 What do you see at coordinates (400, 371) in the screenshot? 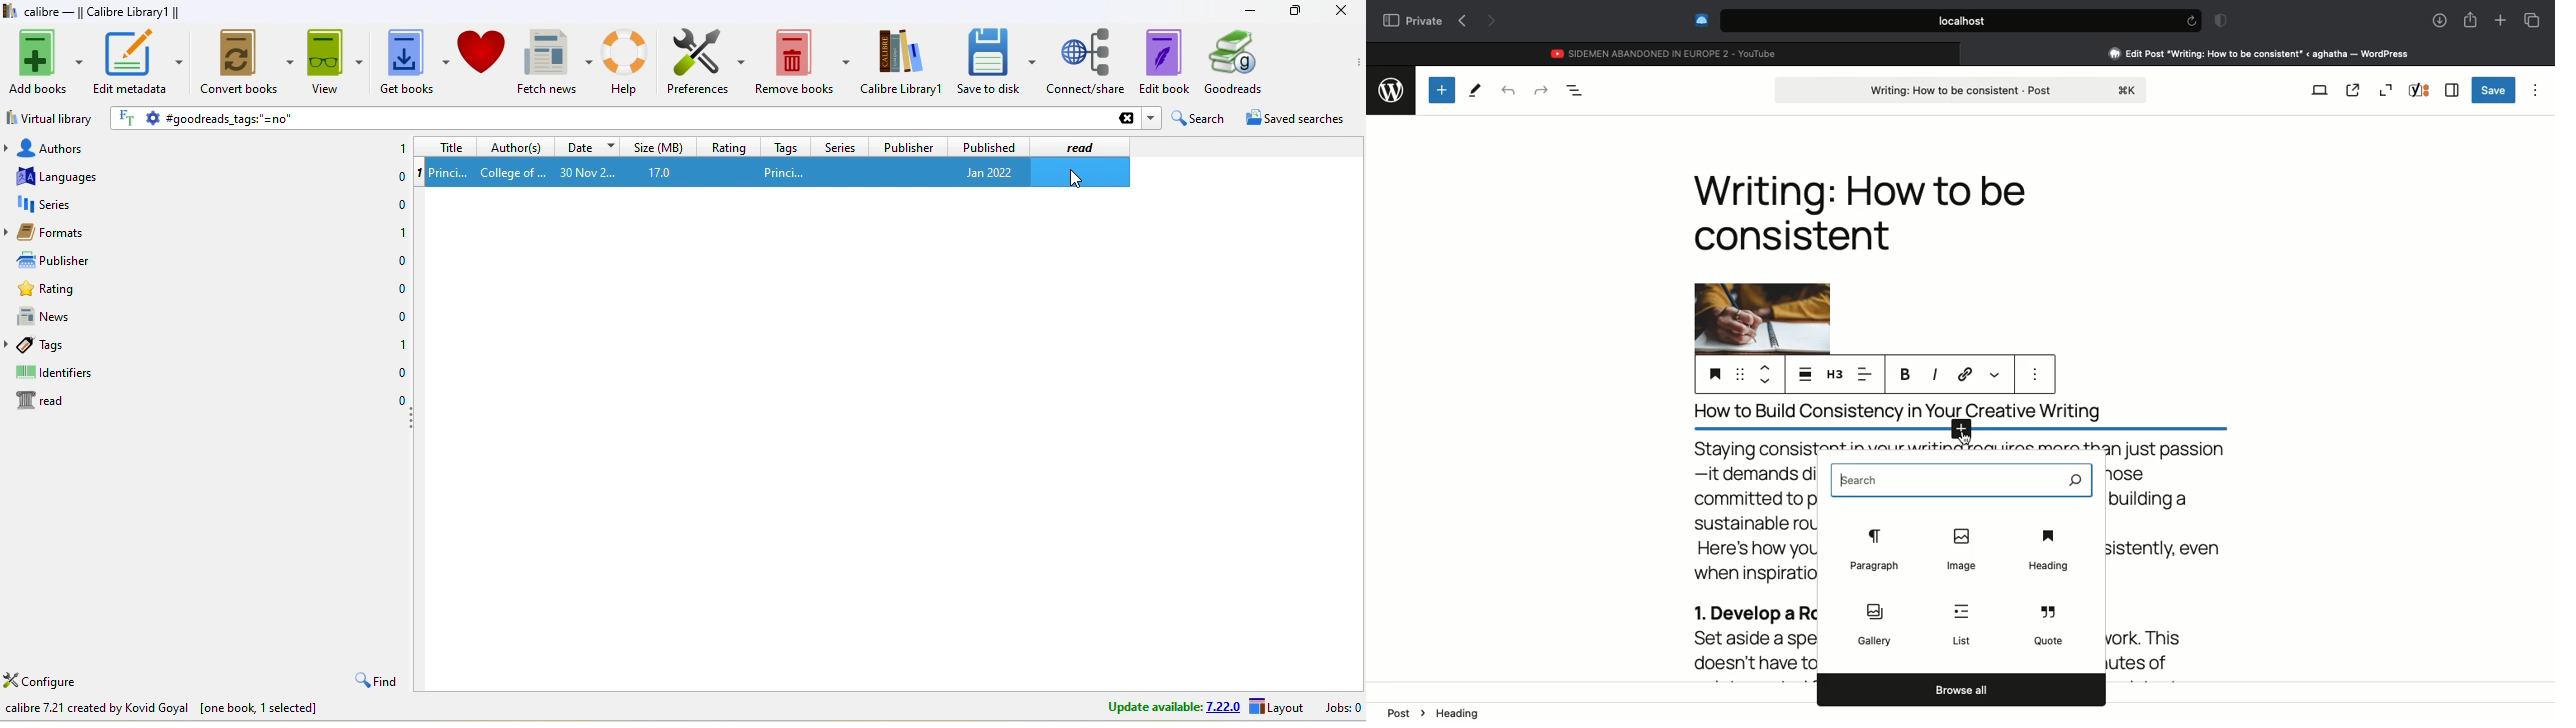
I see `0` at bounding box center [400, 371].